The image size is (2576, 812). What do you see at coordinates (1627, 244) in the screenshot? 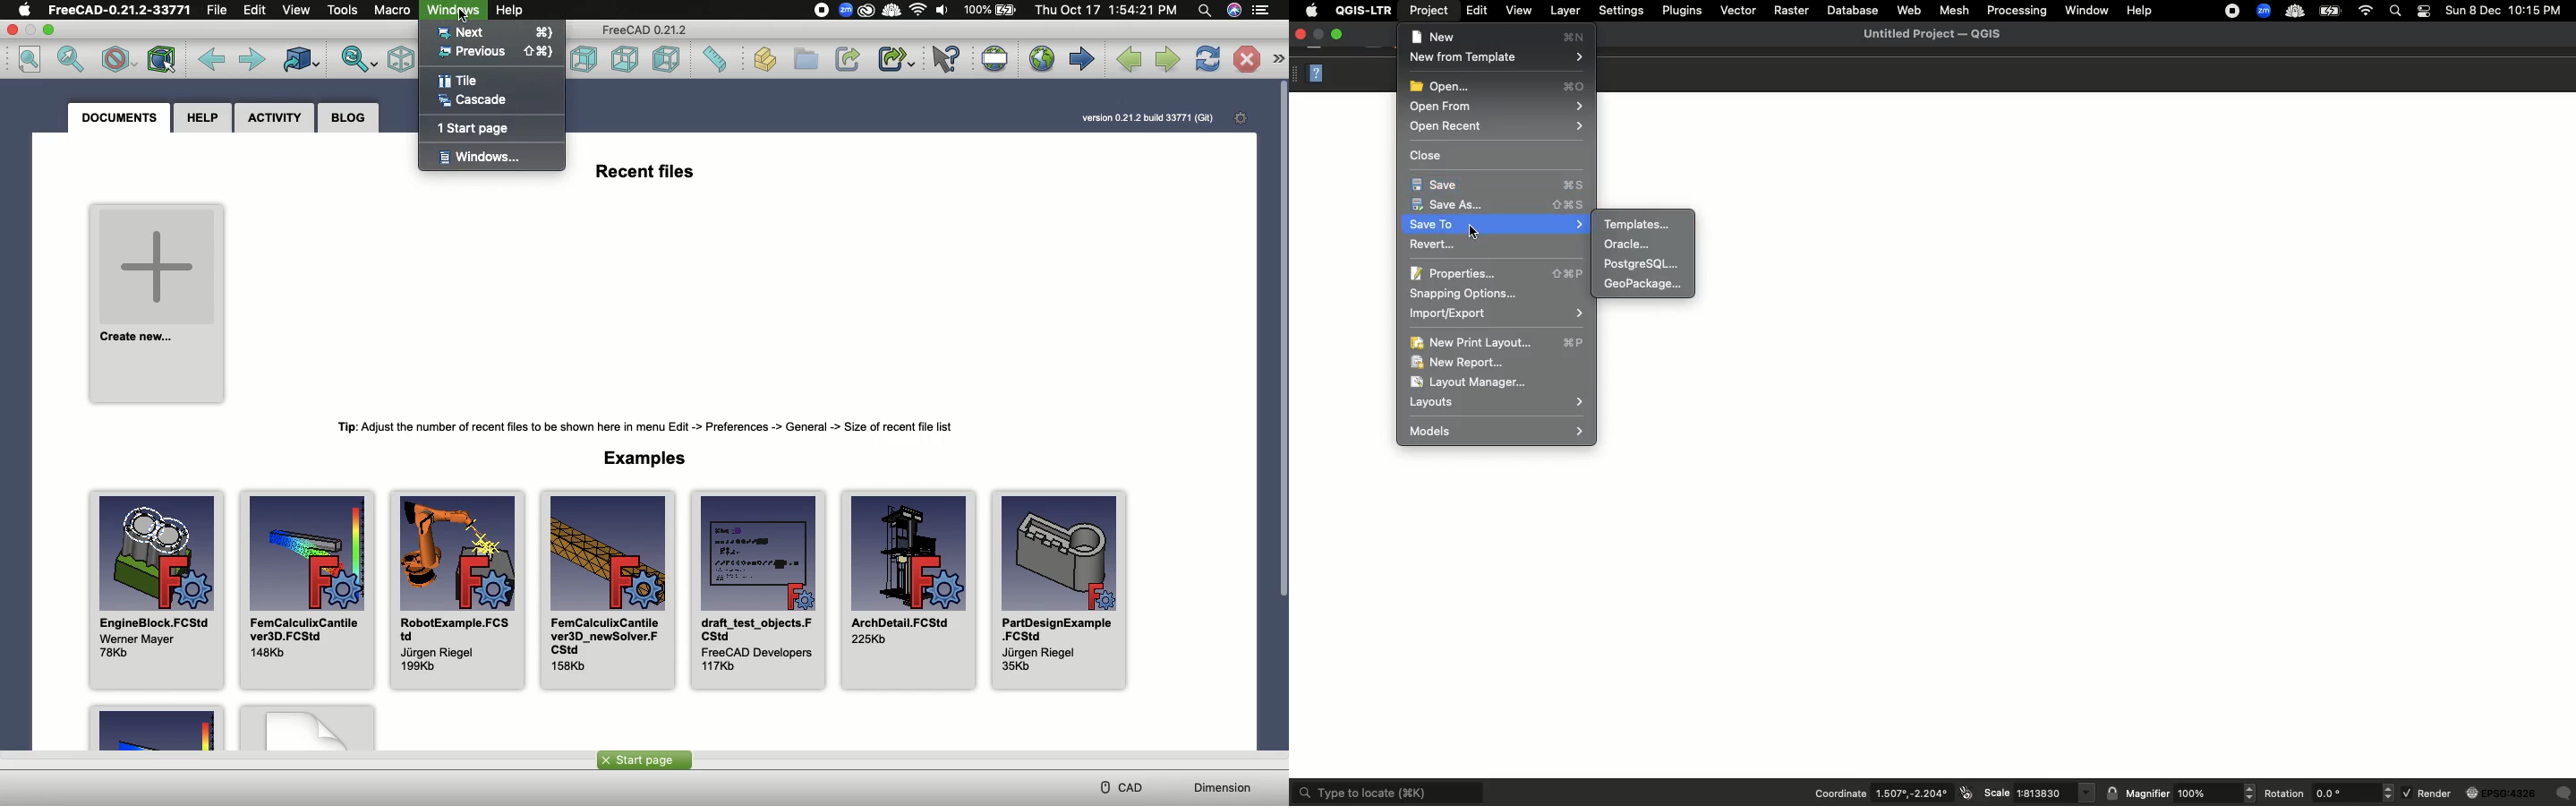
I see `Oracle` at bounding box center [1627, 244].